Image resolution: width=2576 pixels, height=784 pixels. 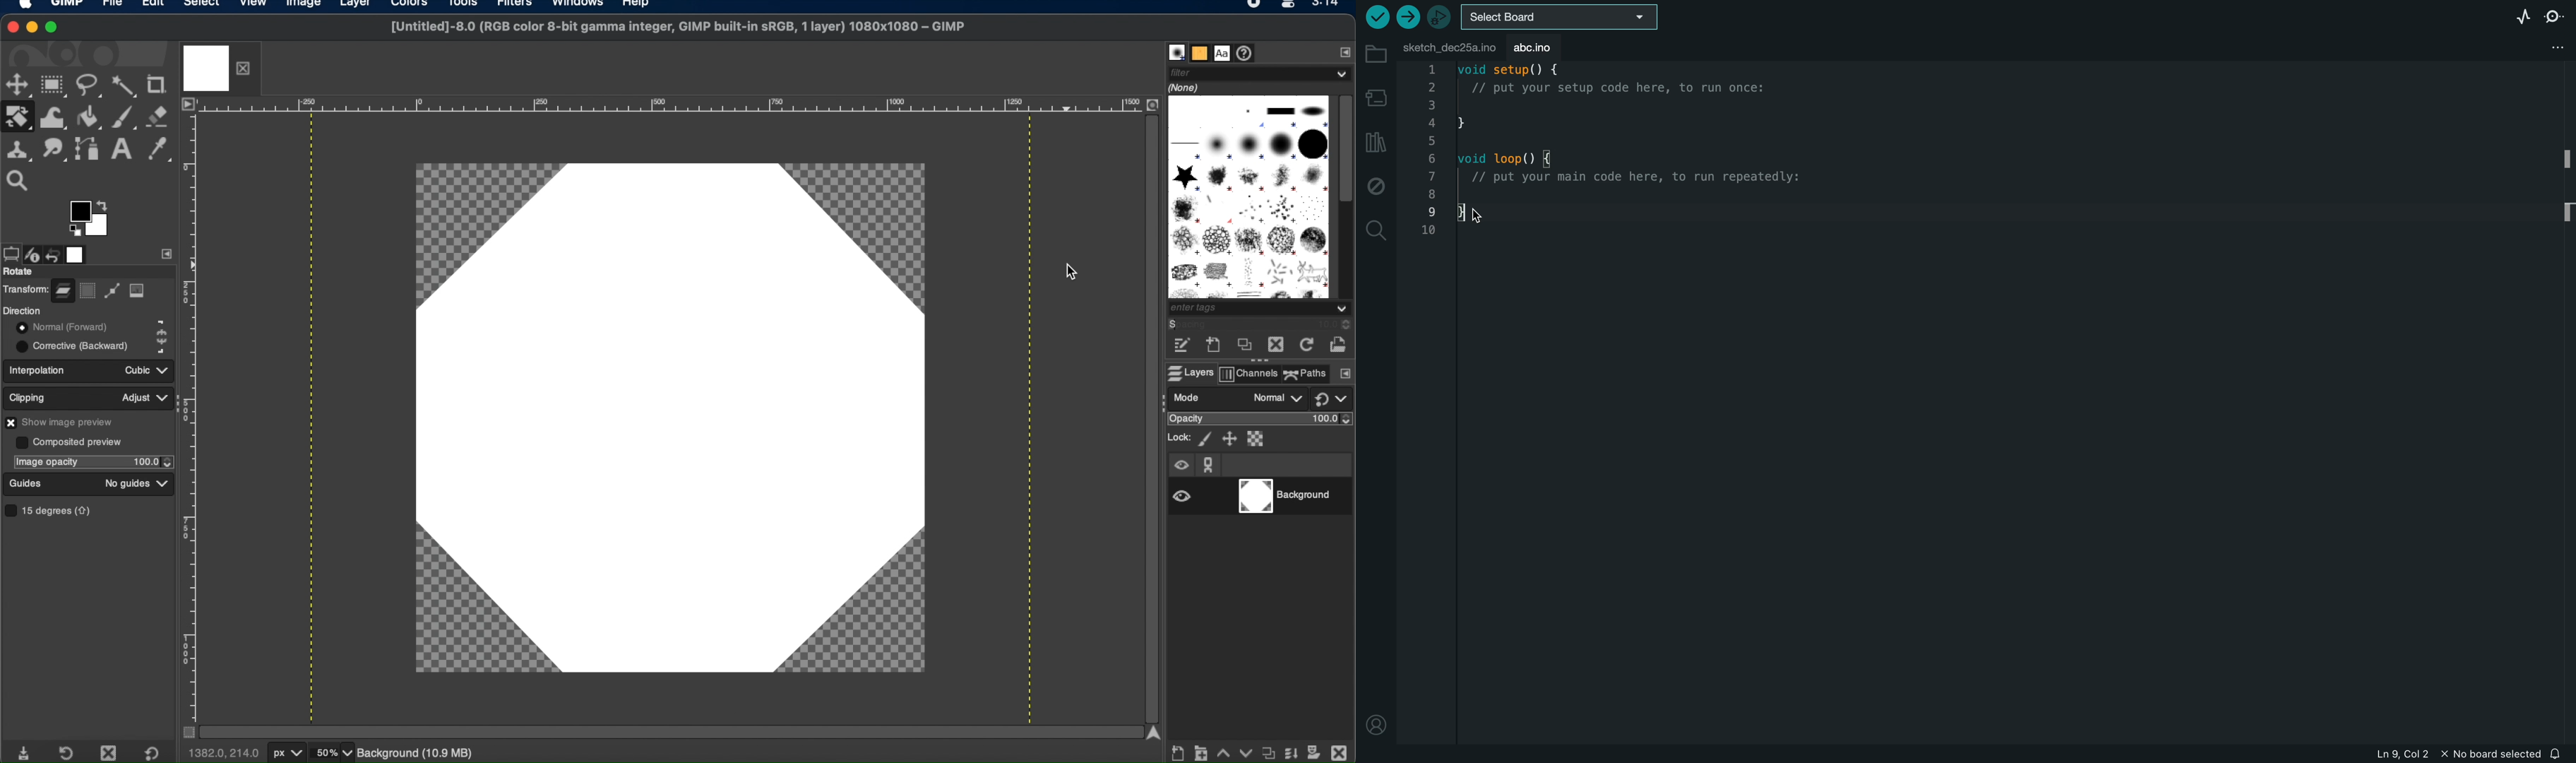 What do you see at coordinates (1071, 273) in the screenshot?
I see `cursor` at bounding box center [1071, 273].